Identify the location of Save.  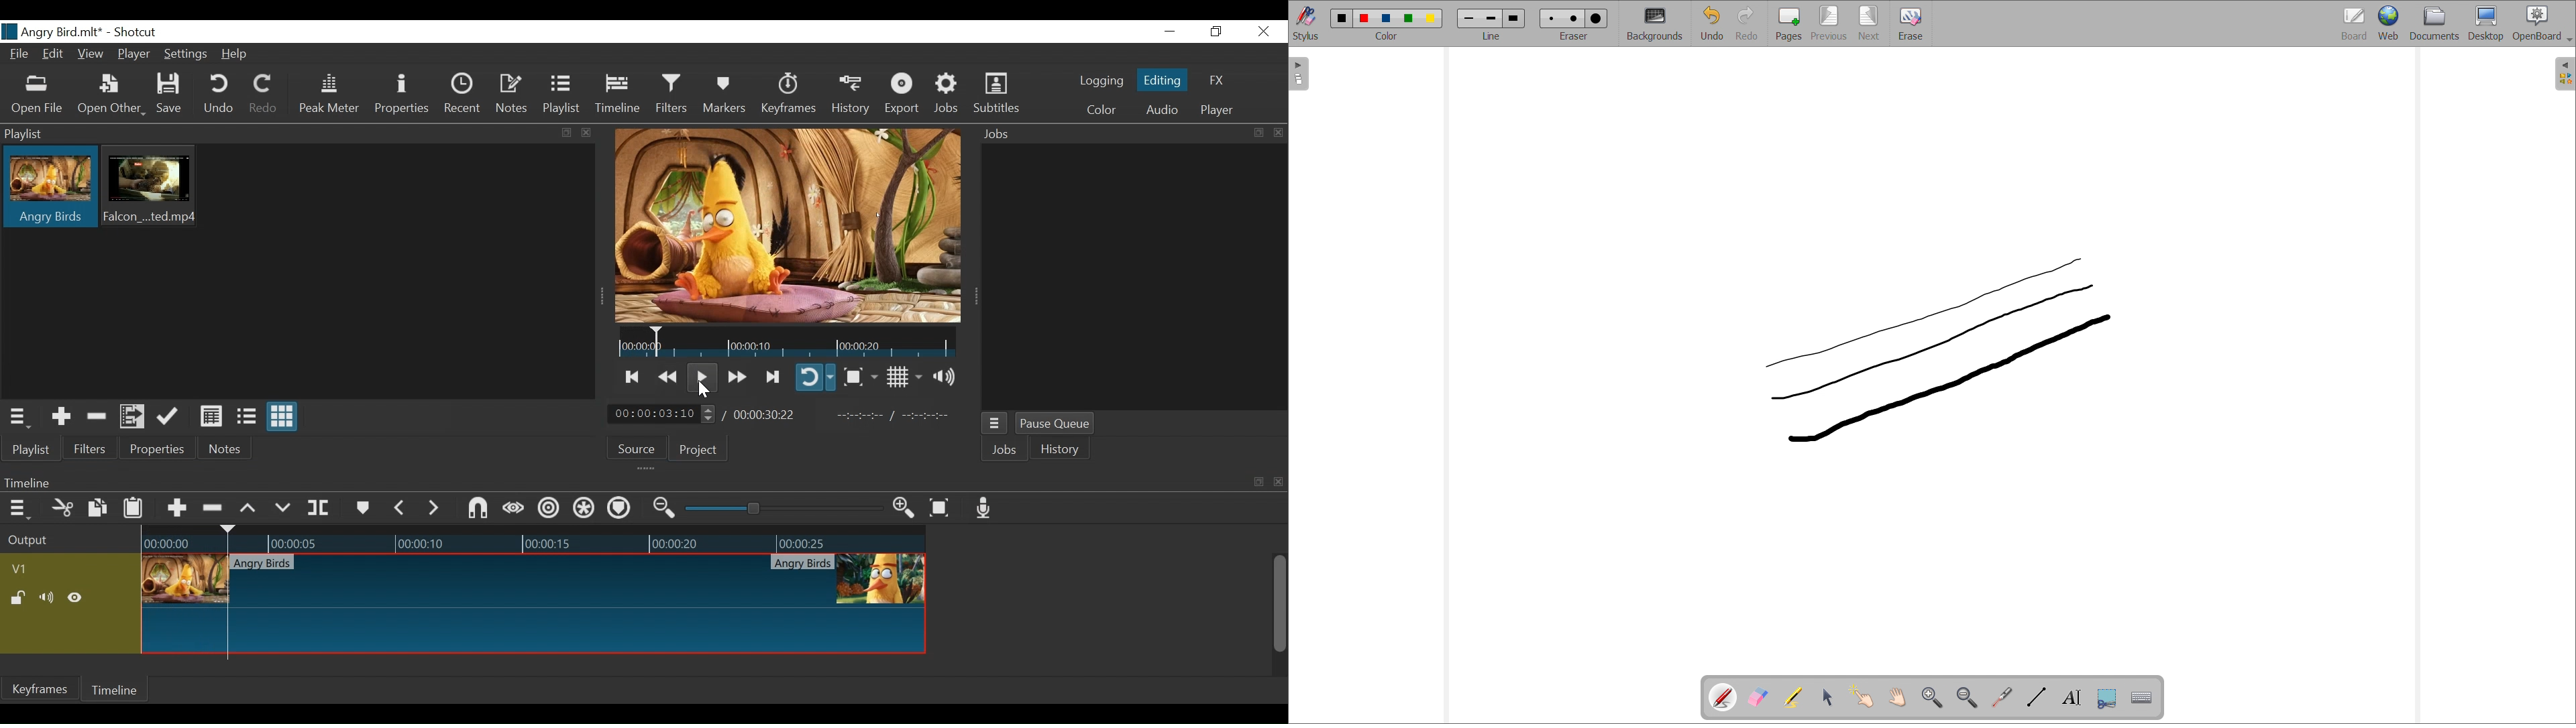
(174, 96).